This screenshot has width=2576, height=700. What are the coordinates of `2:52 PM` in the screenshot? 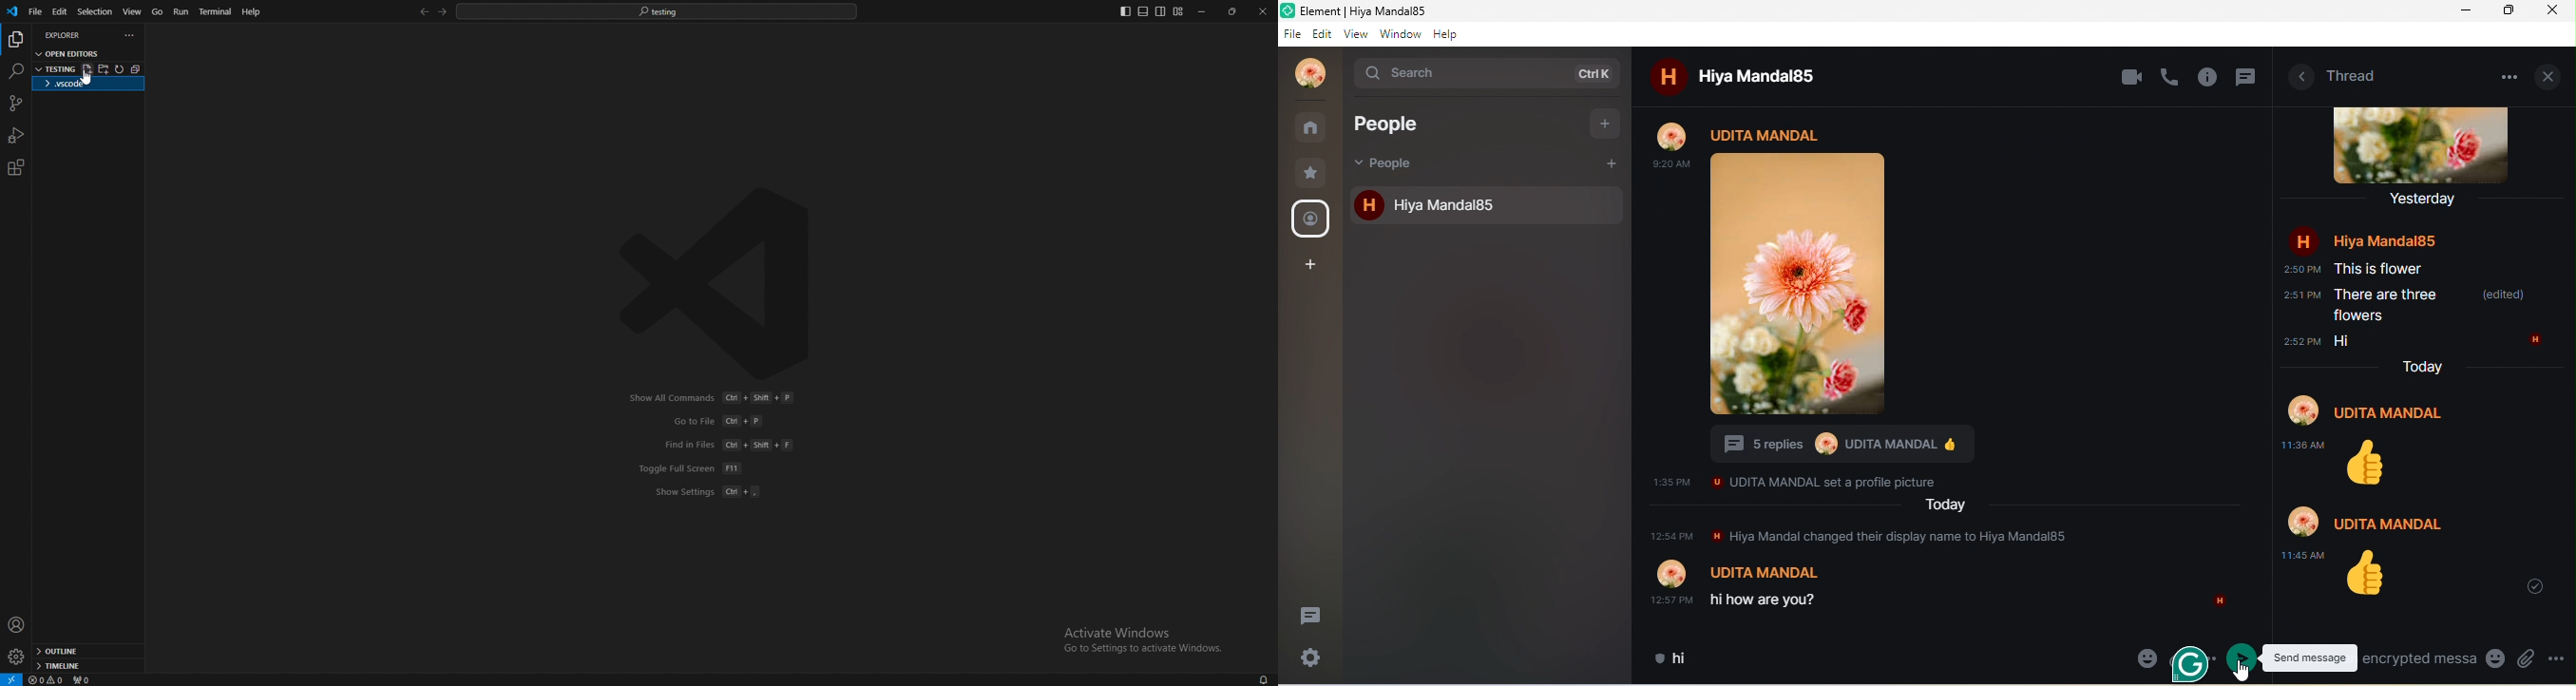 It's located at (2301, 341).